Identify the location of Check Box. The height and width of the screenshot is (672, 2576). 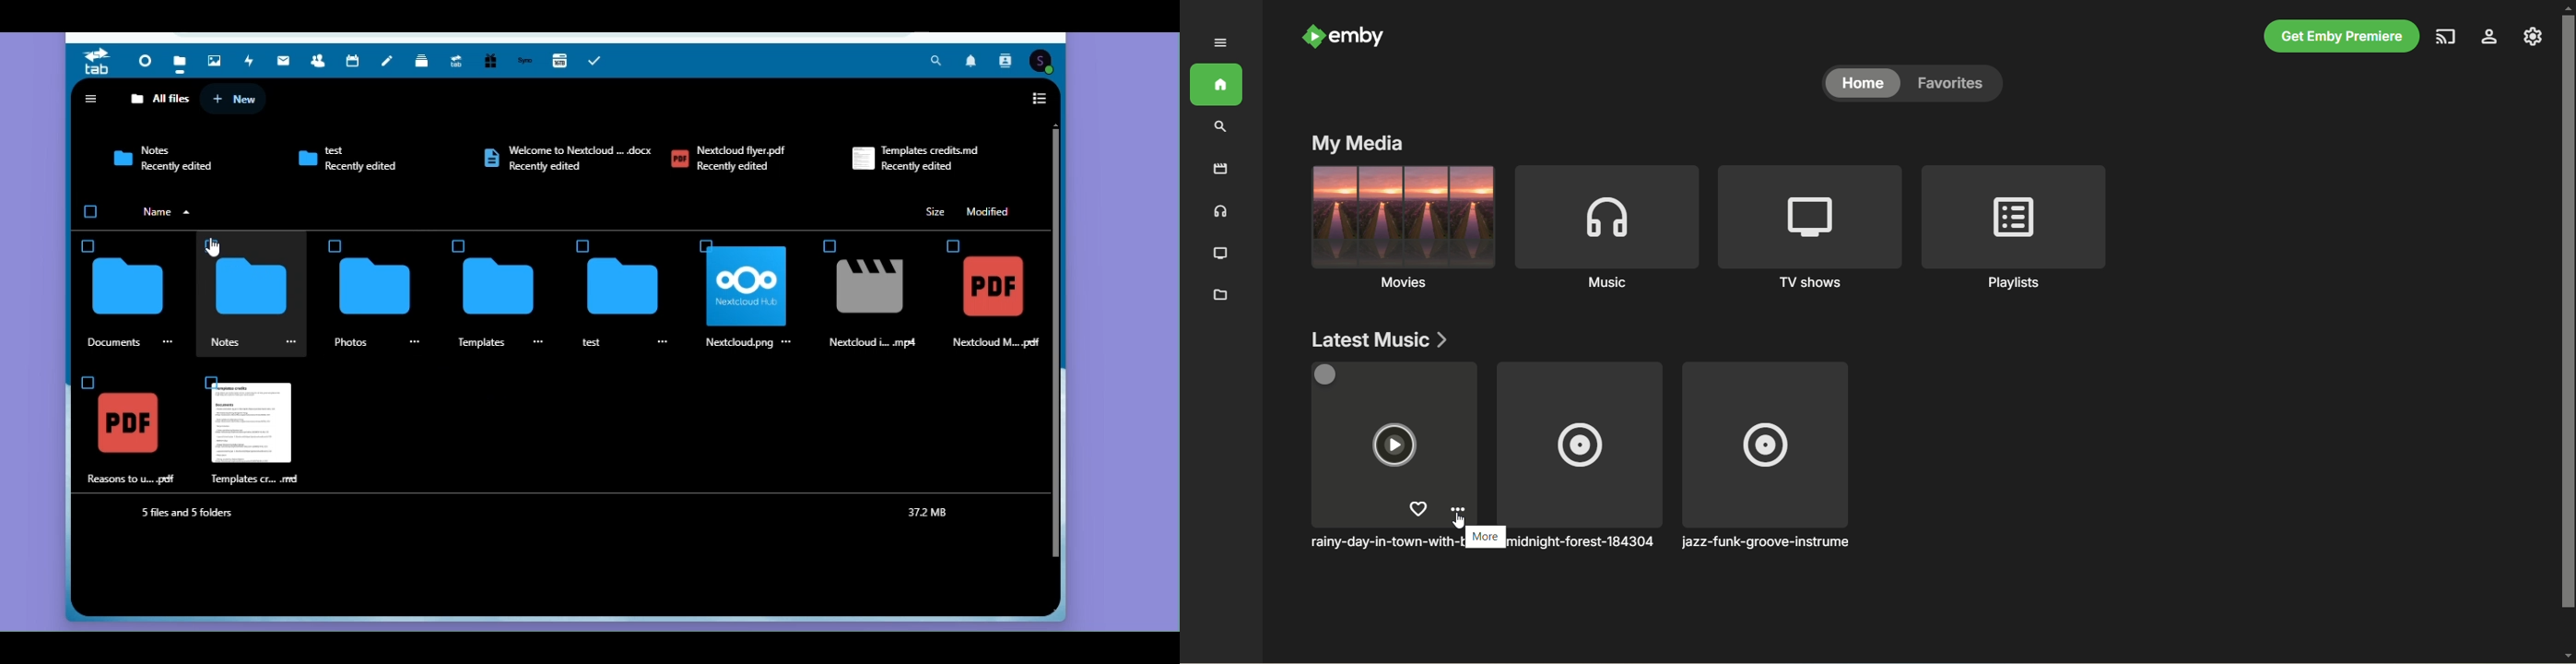
(582, 245).